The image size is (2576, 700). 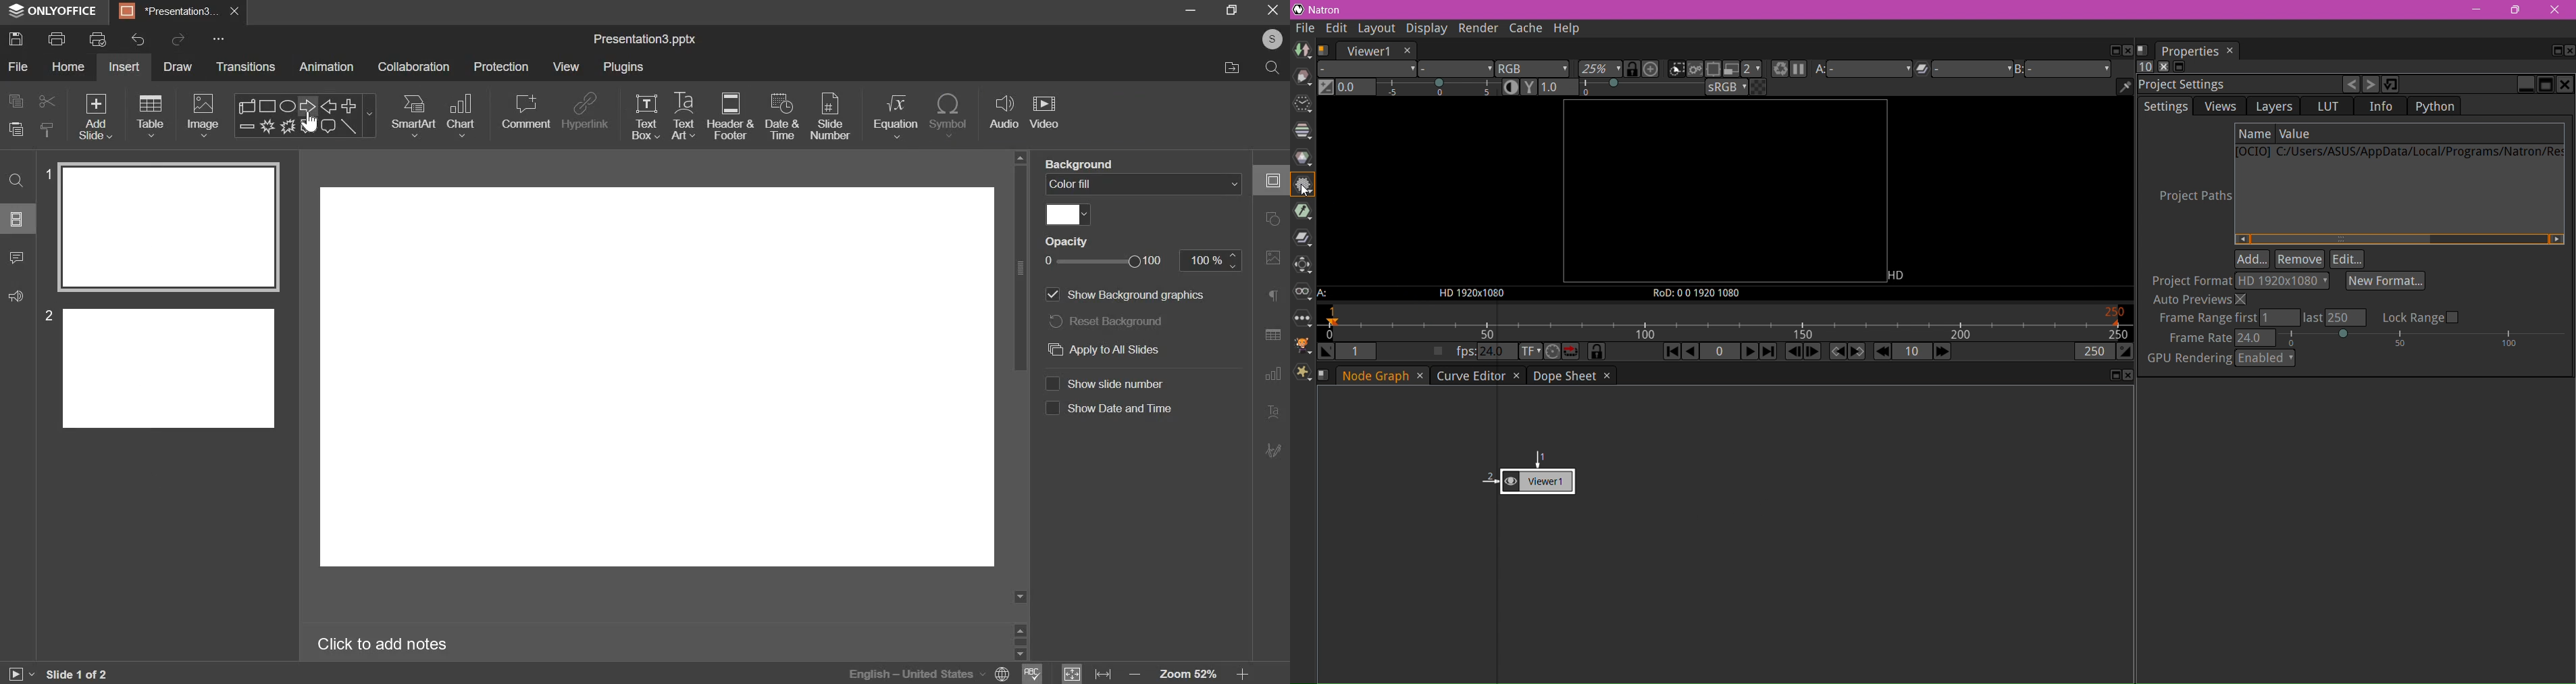 What do you see at coordinates (1270, 39) in the screenshot?
I see `account holder` at bounding box center [1270, 39].